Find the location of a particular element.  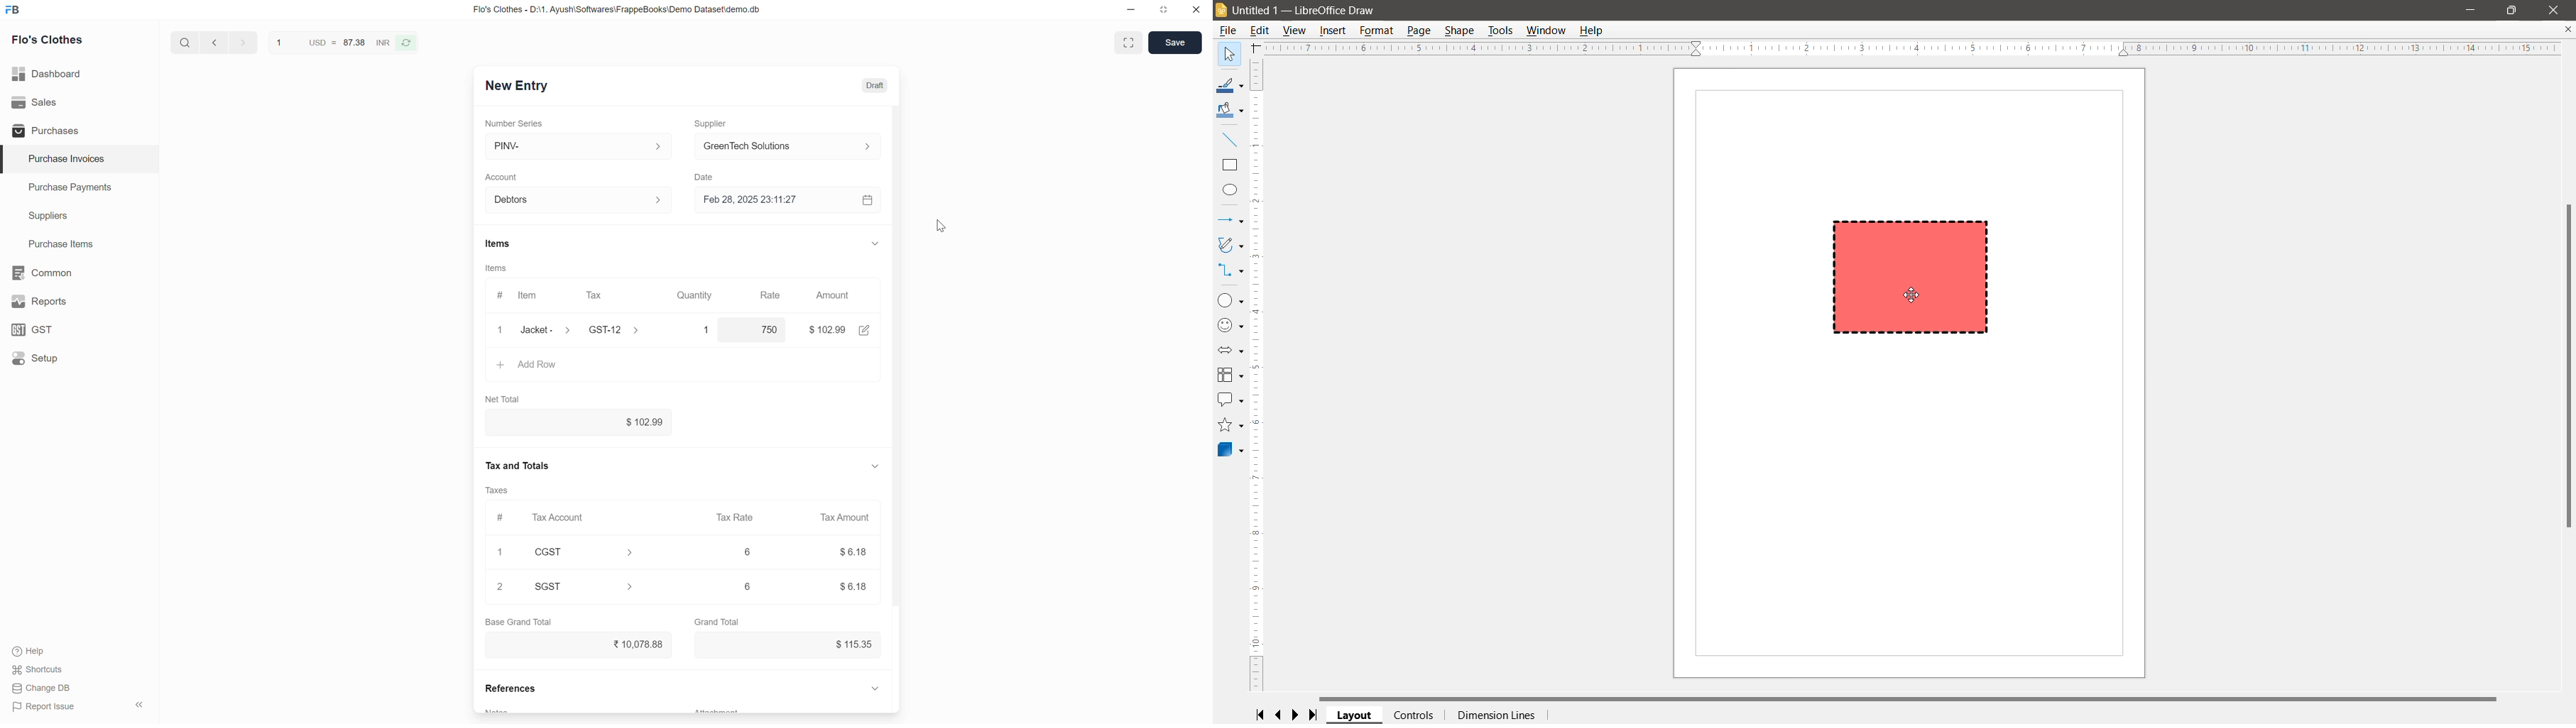

Debtors is located at coordinates (581, 200).